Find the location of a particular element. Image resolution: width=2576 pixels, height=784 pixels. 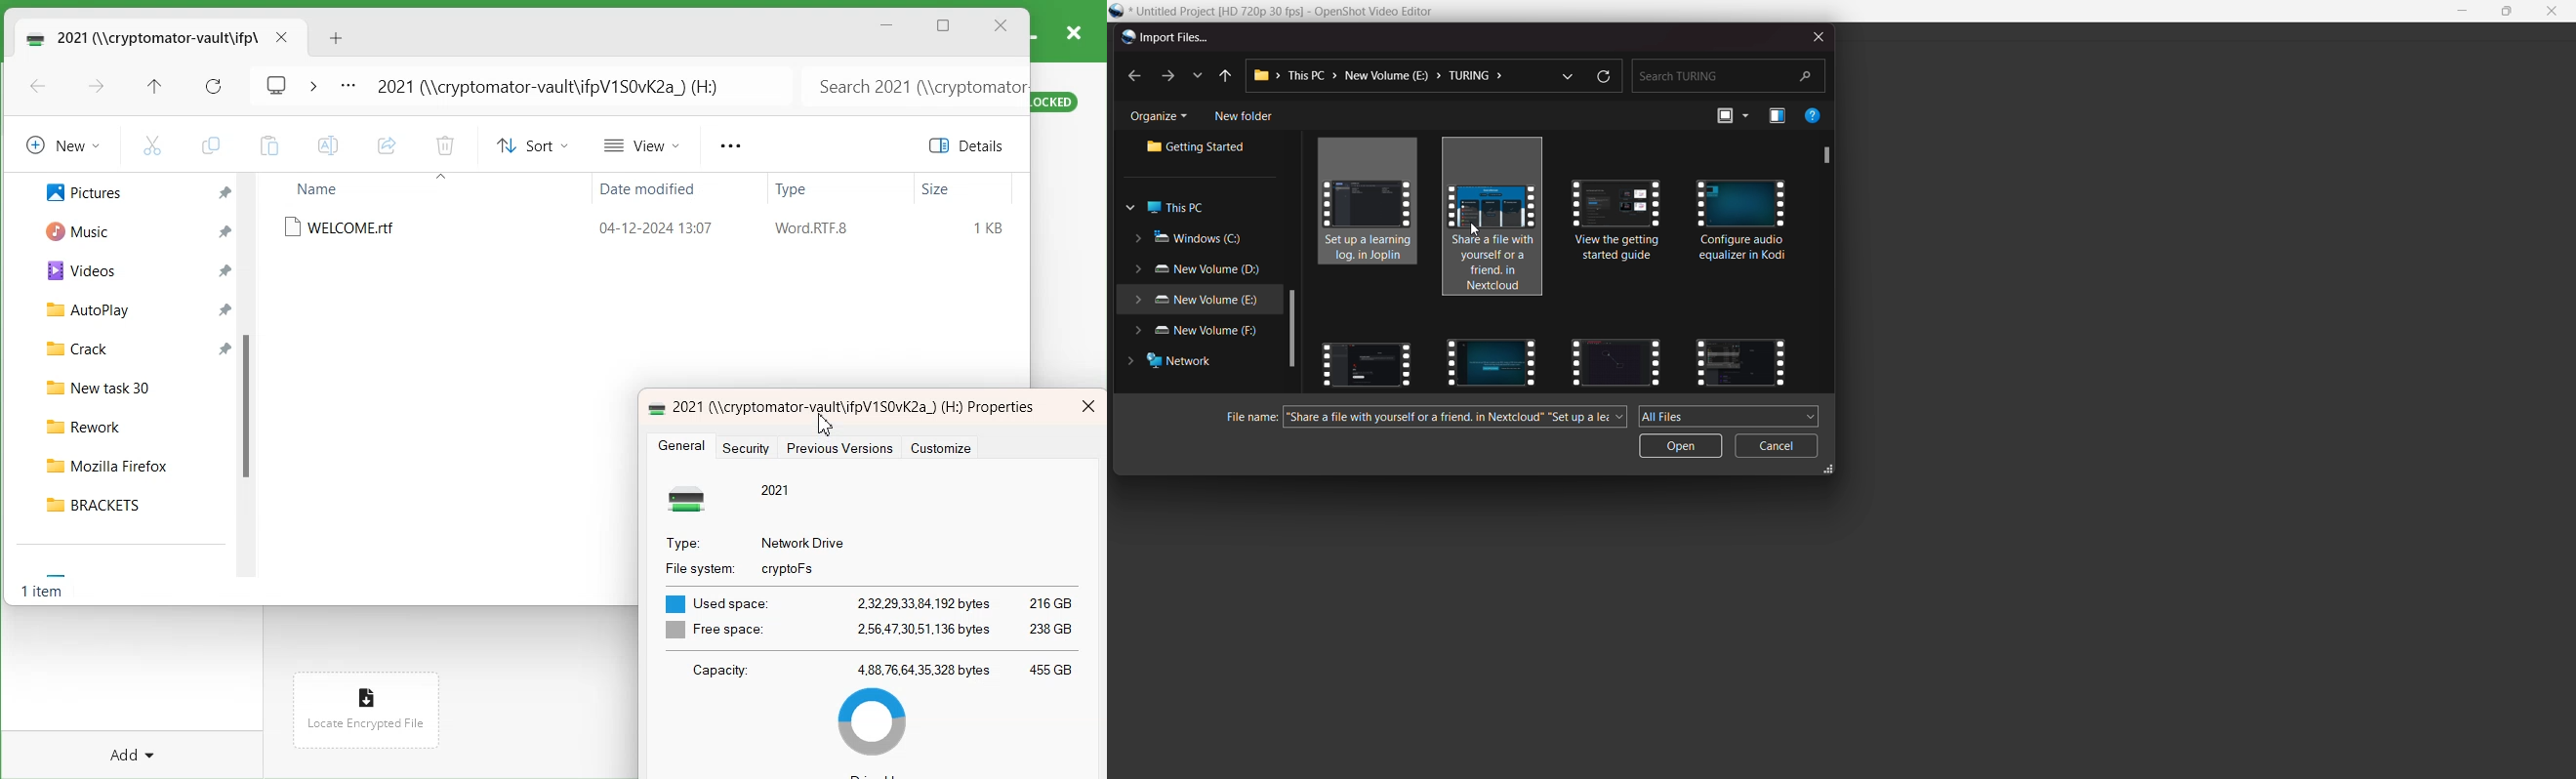

windows c is located at coordinates (1191, 239).